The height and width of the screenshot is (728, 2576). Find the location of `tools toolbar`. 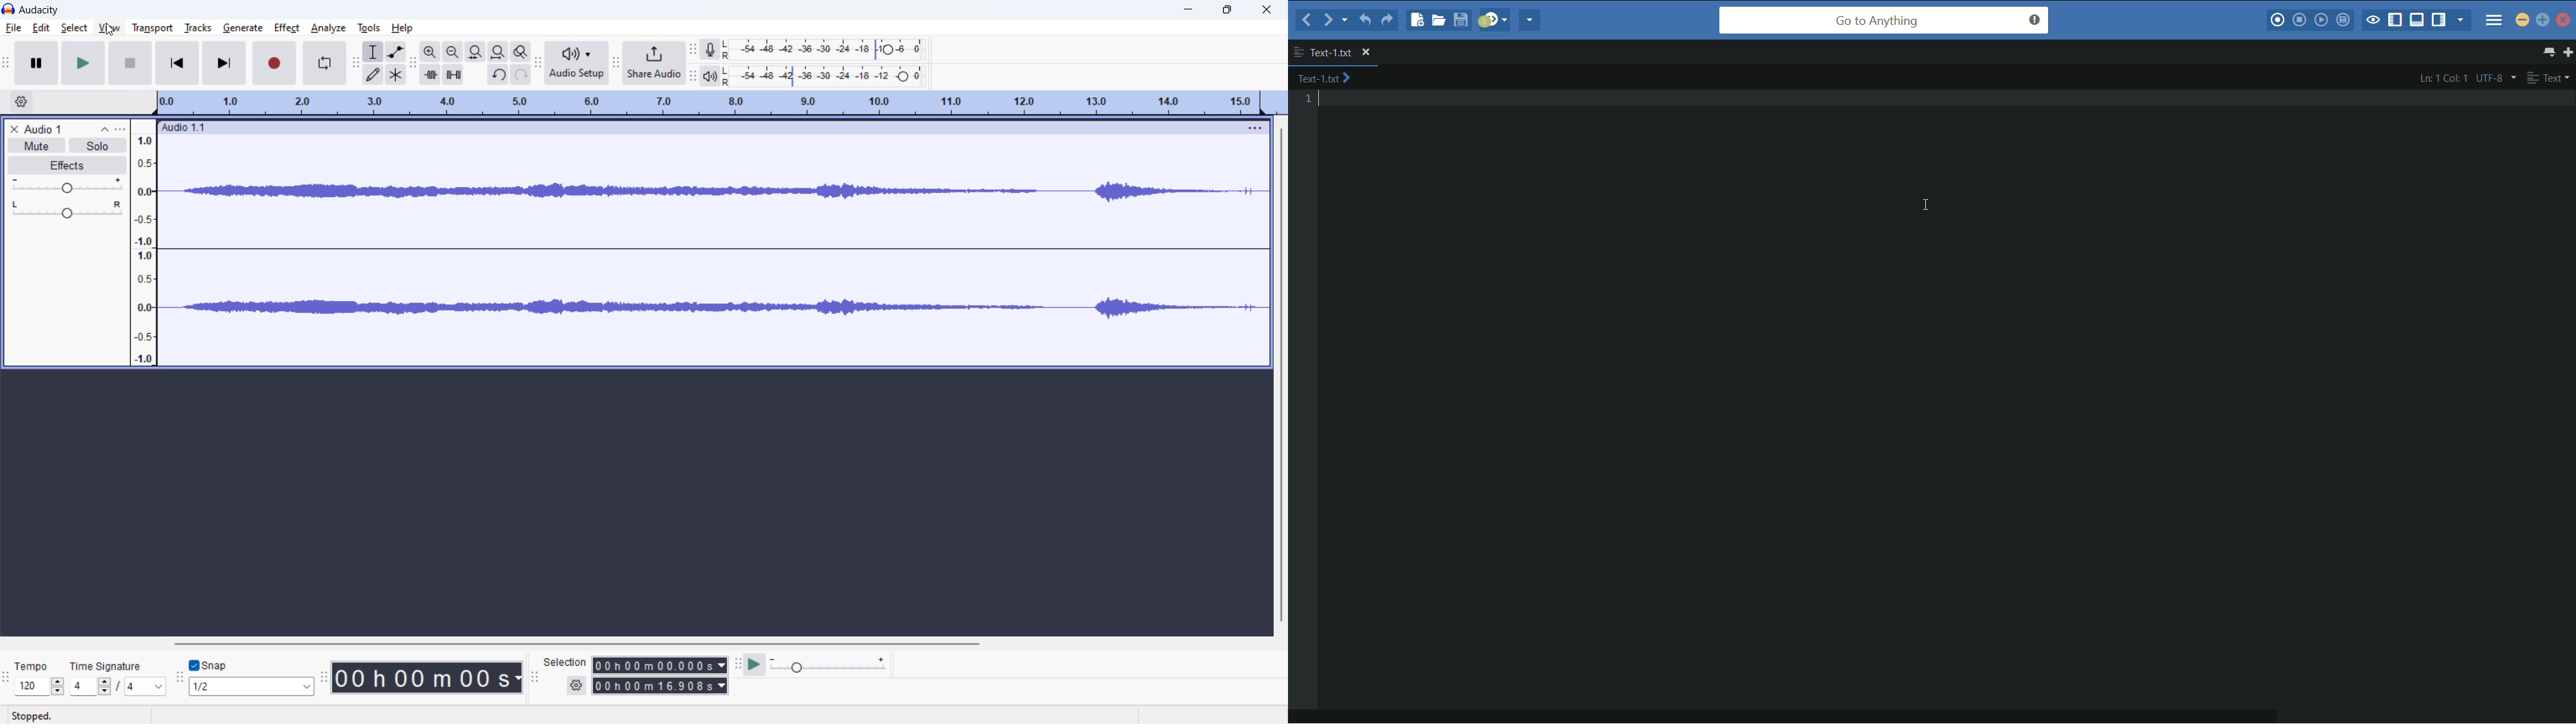

tools toolbar is located at coordinates (356, 63).